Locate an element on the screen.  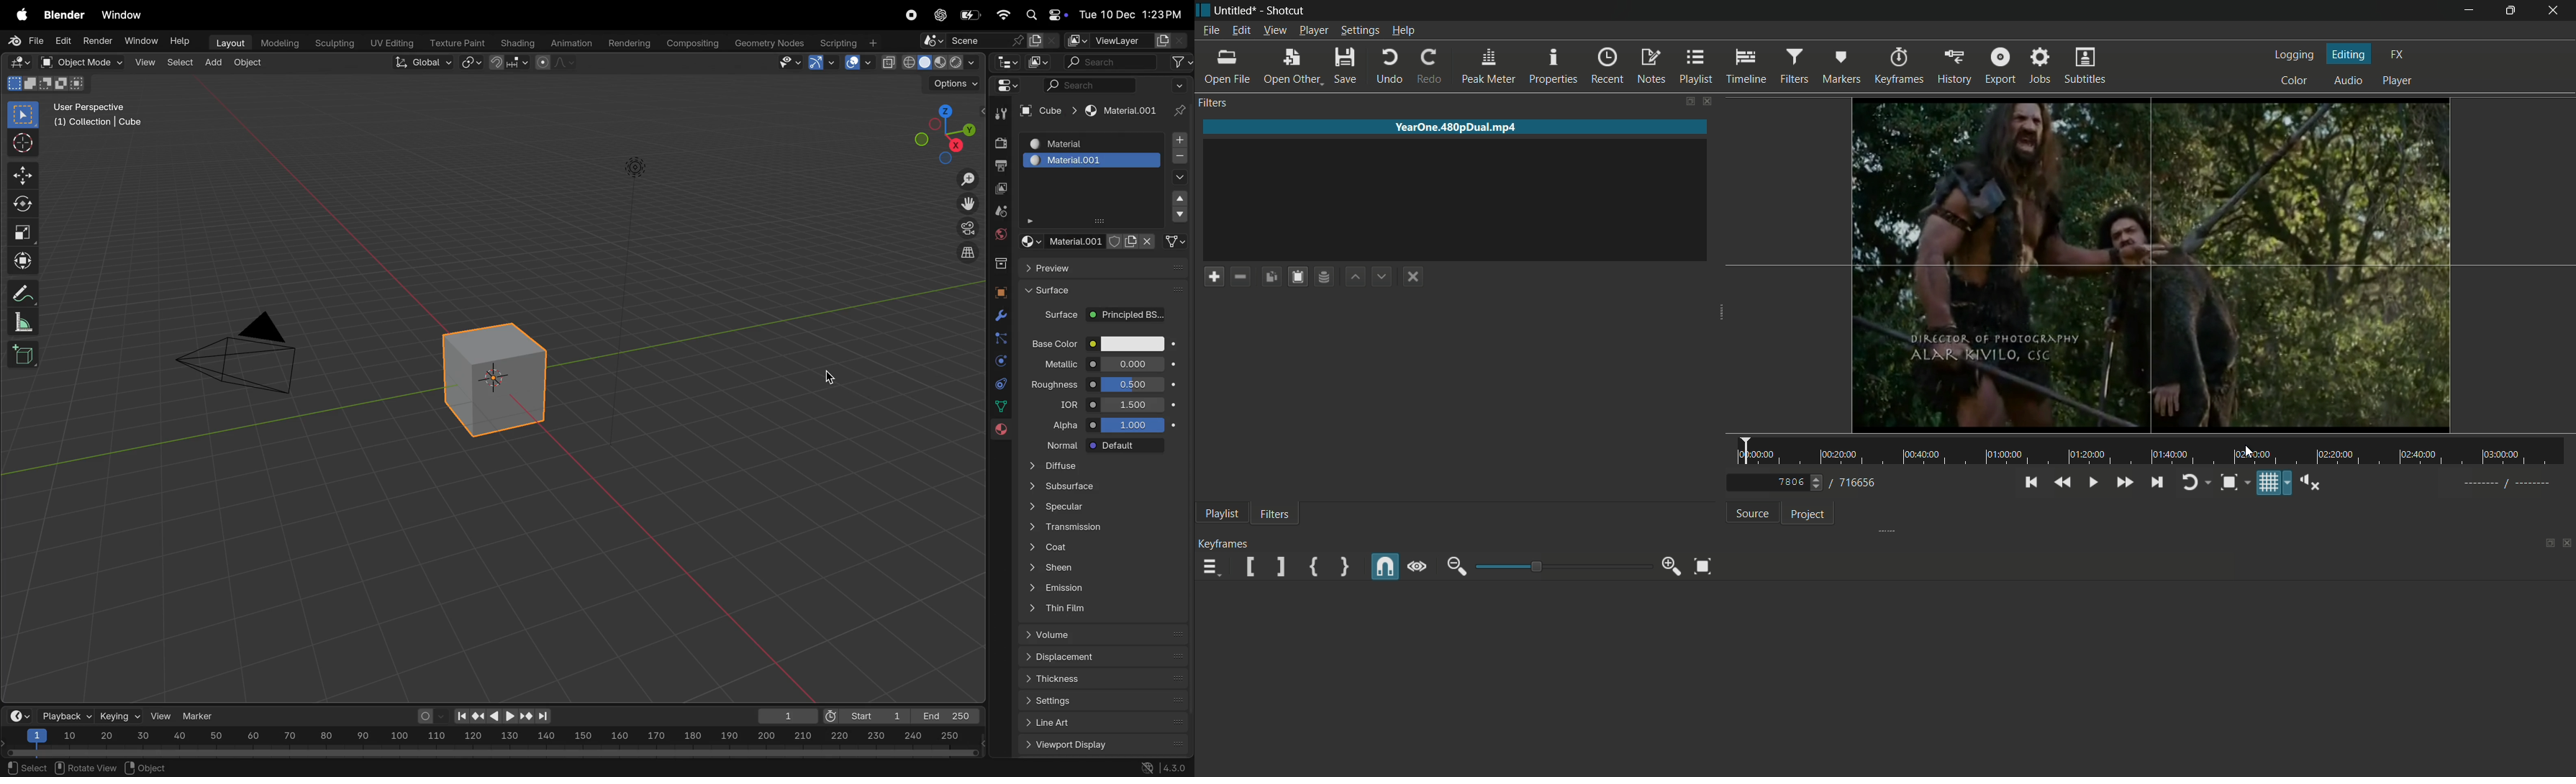
player menu is located at coordinates (1314, 31).